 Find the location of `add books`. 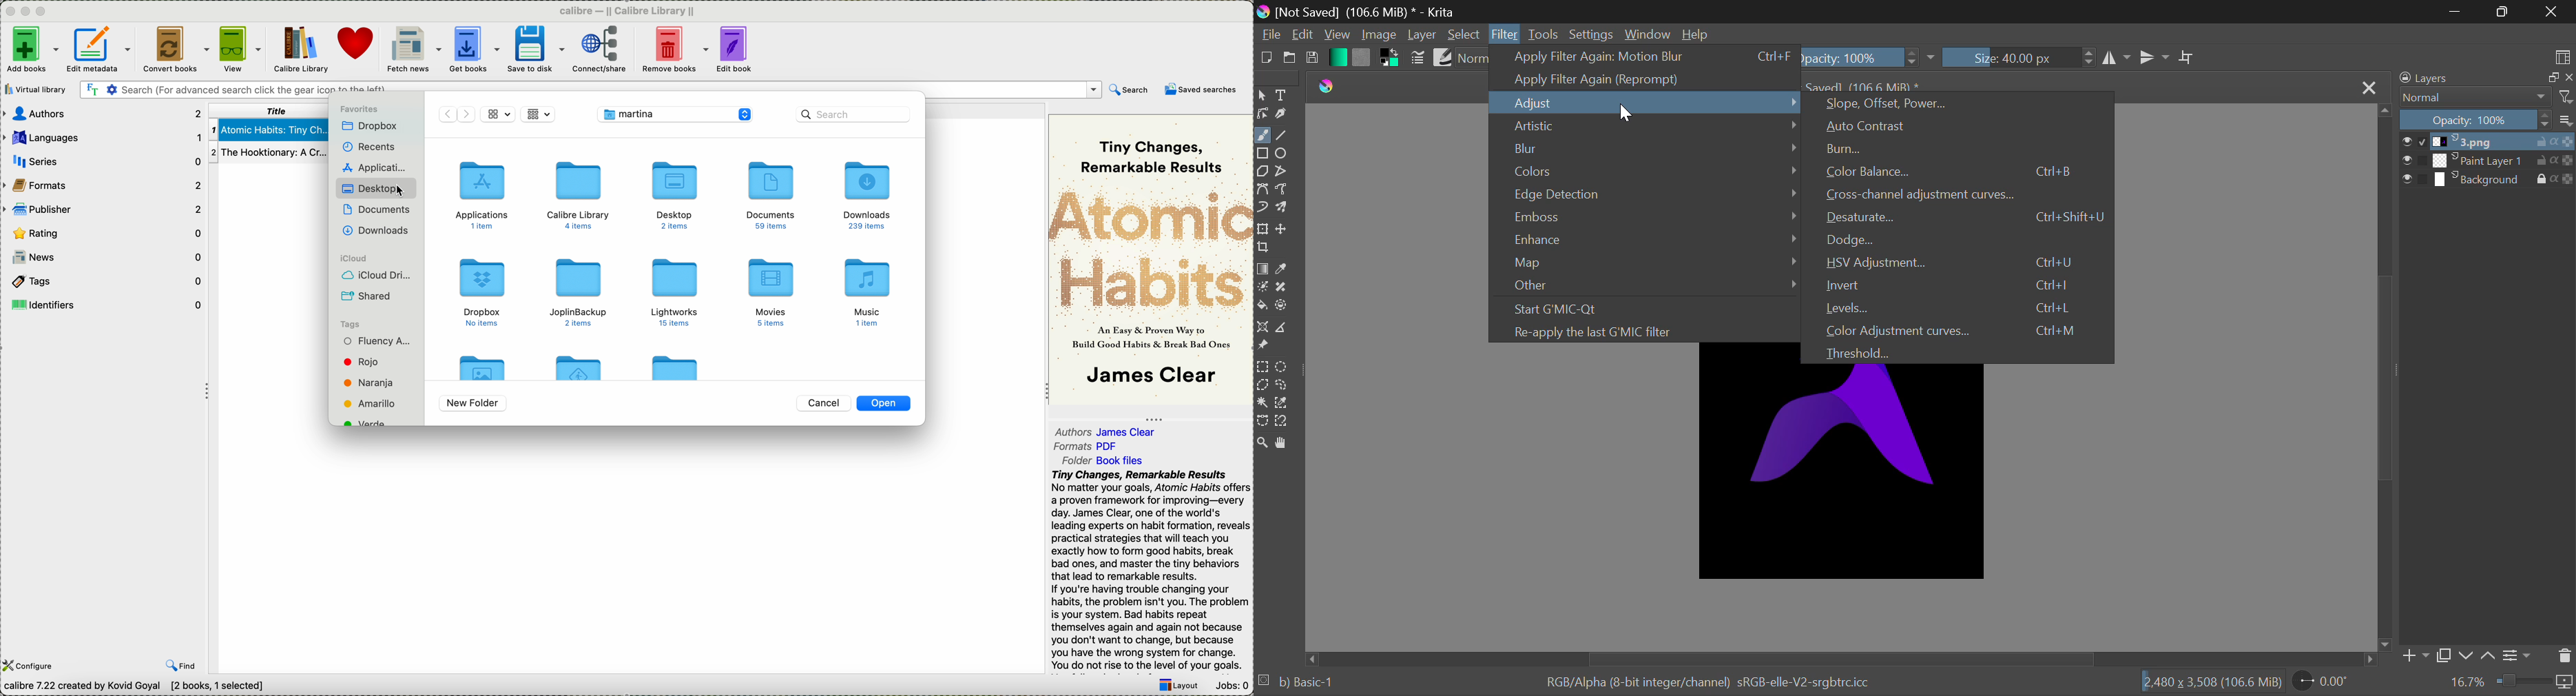

add books is located at coordinates (32, 50).